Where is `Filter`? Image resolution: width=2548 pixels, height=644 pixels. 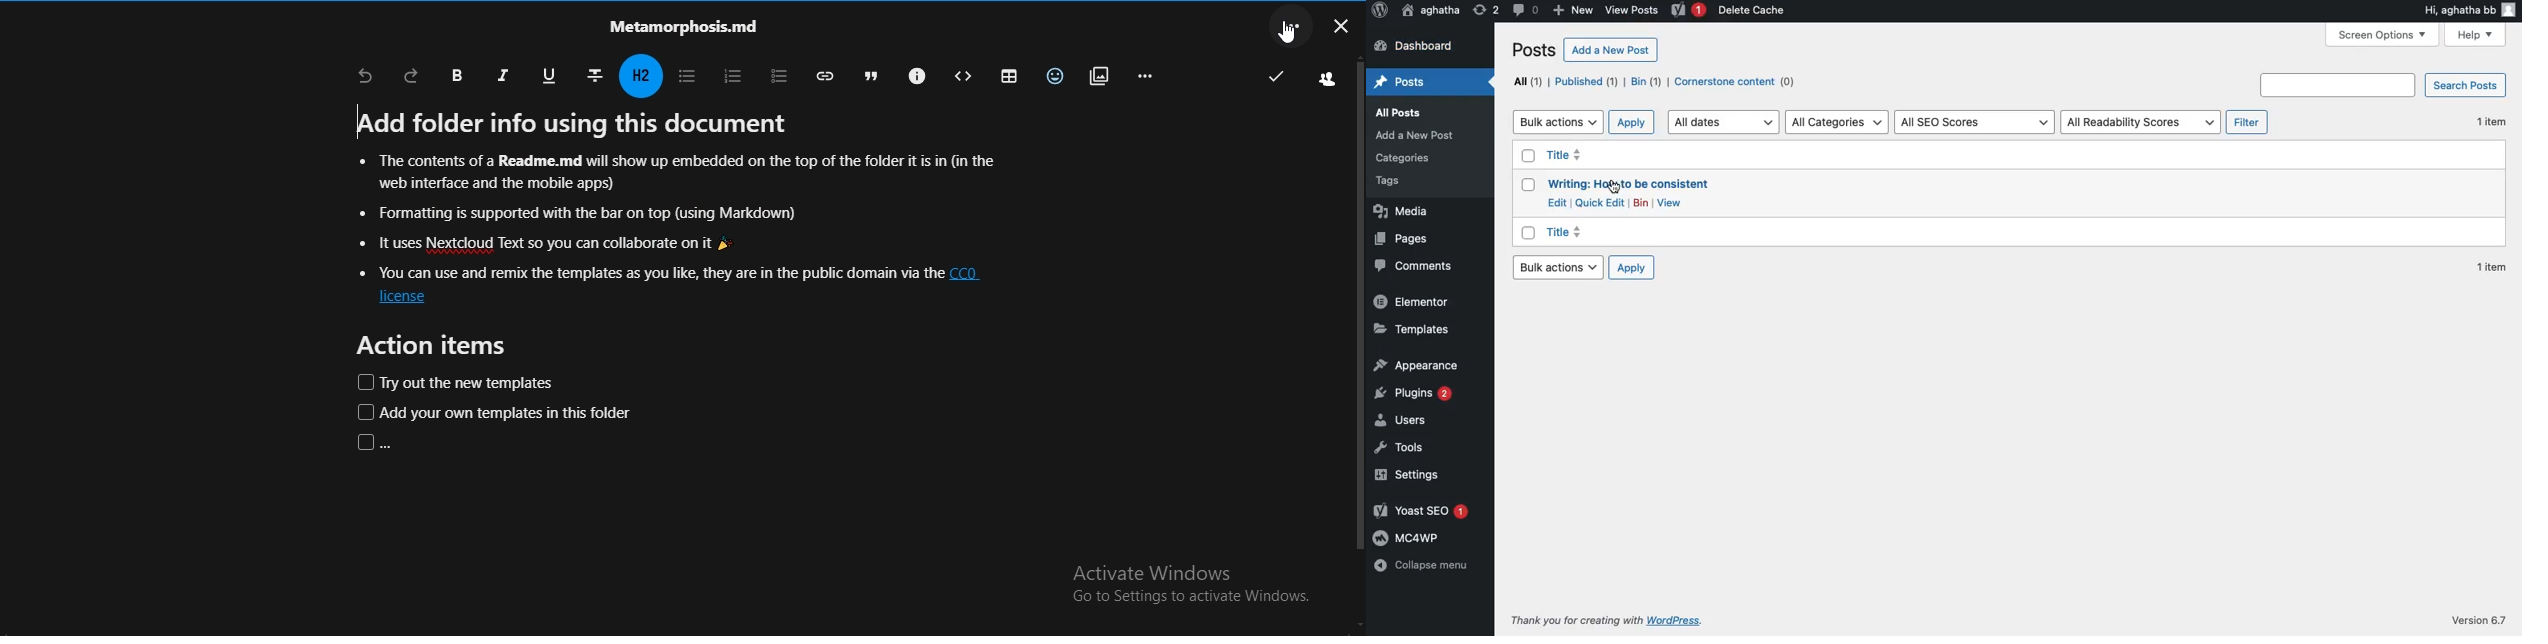 Filter is located at coordinates (2248, 124).